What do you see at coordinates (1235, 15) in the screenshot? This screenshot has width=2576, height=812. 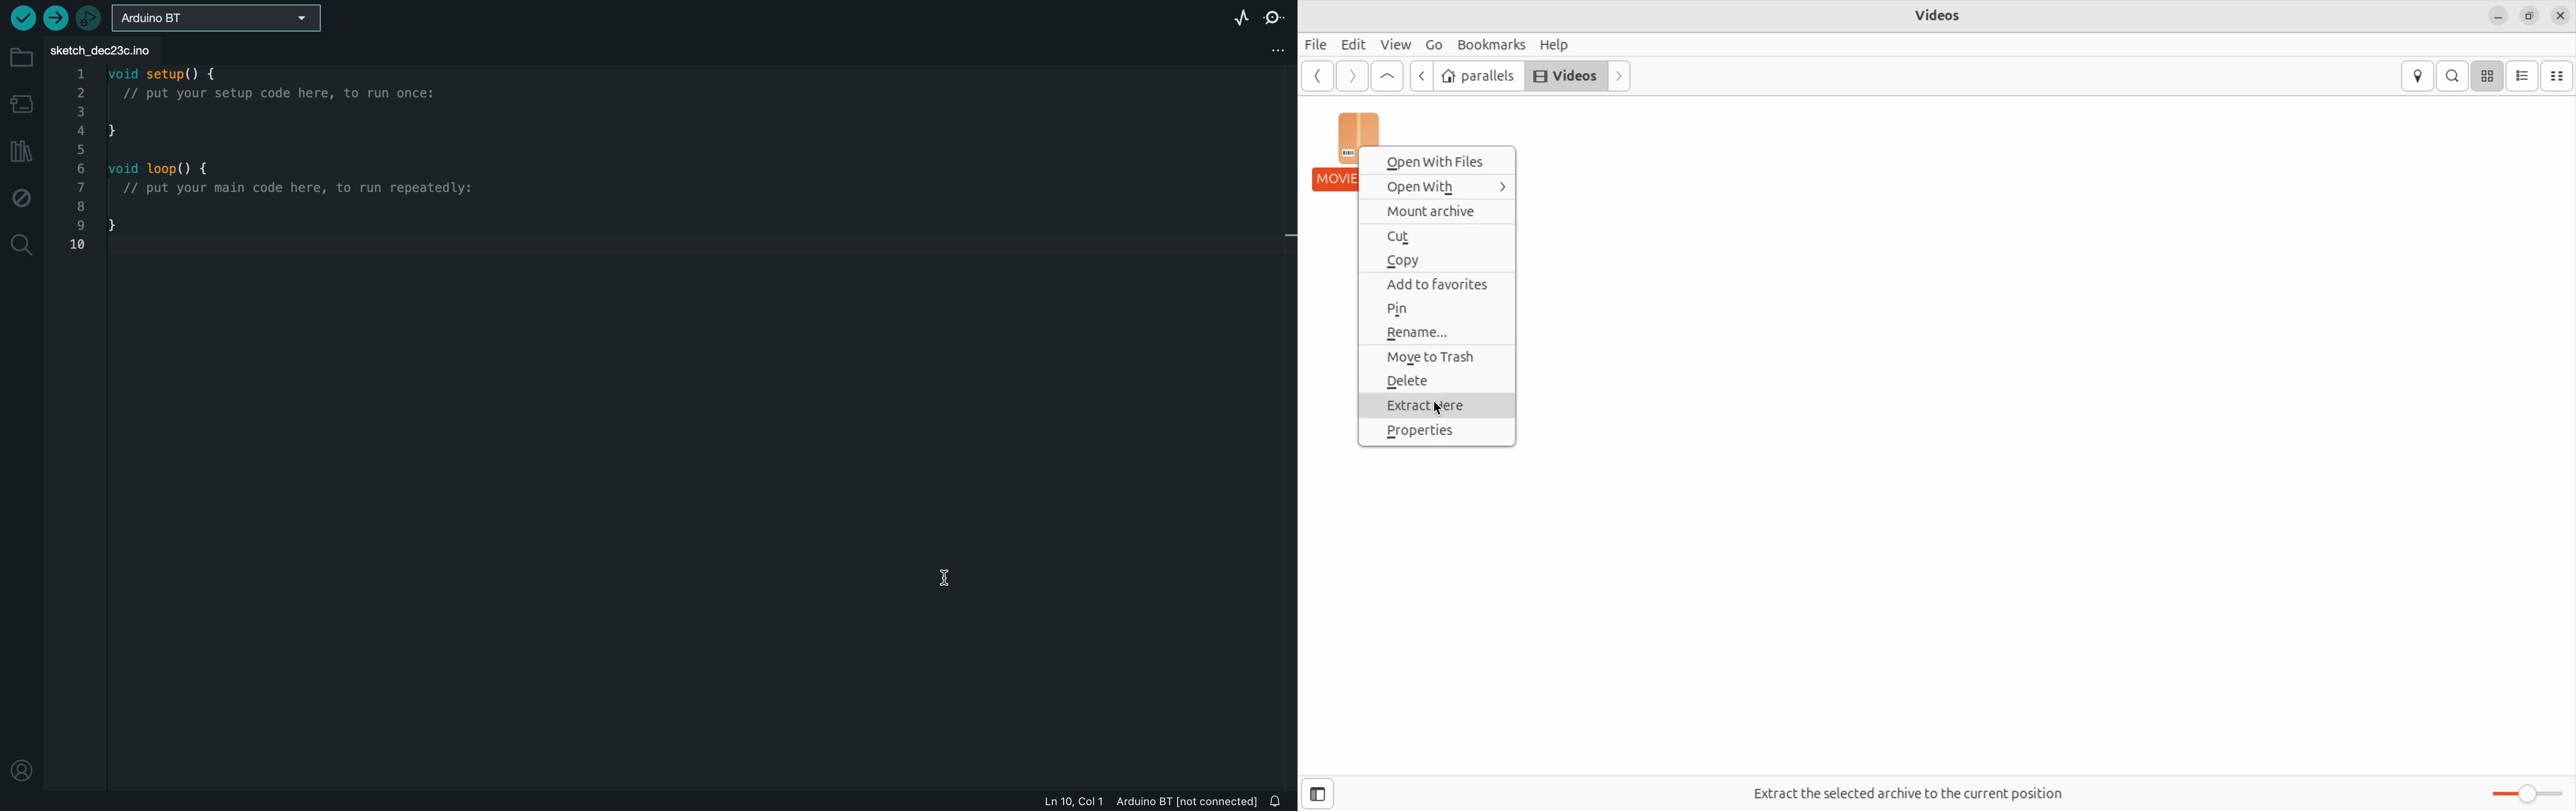 I see `serial plotter` at bounding box center [1235, 15].